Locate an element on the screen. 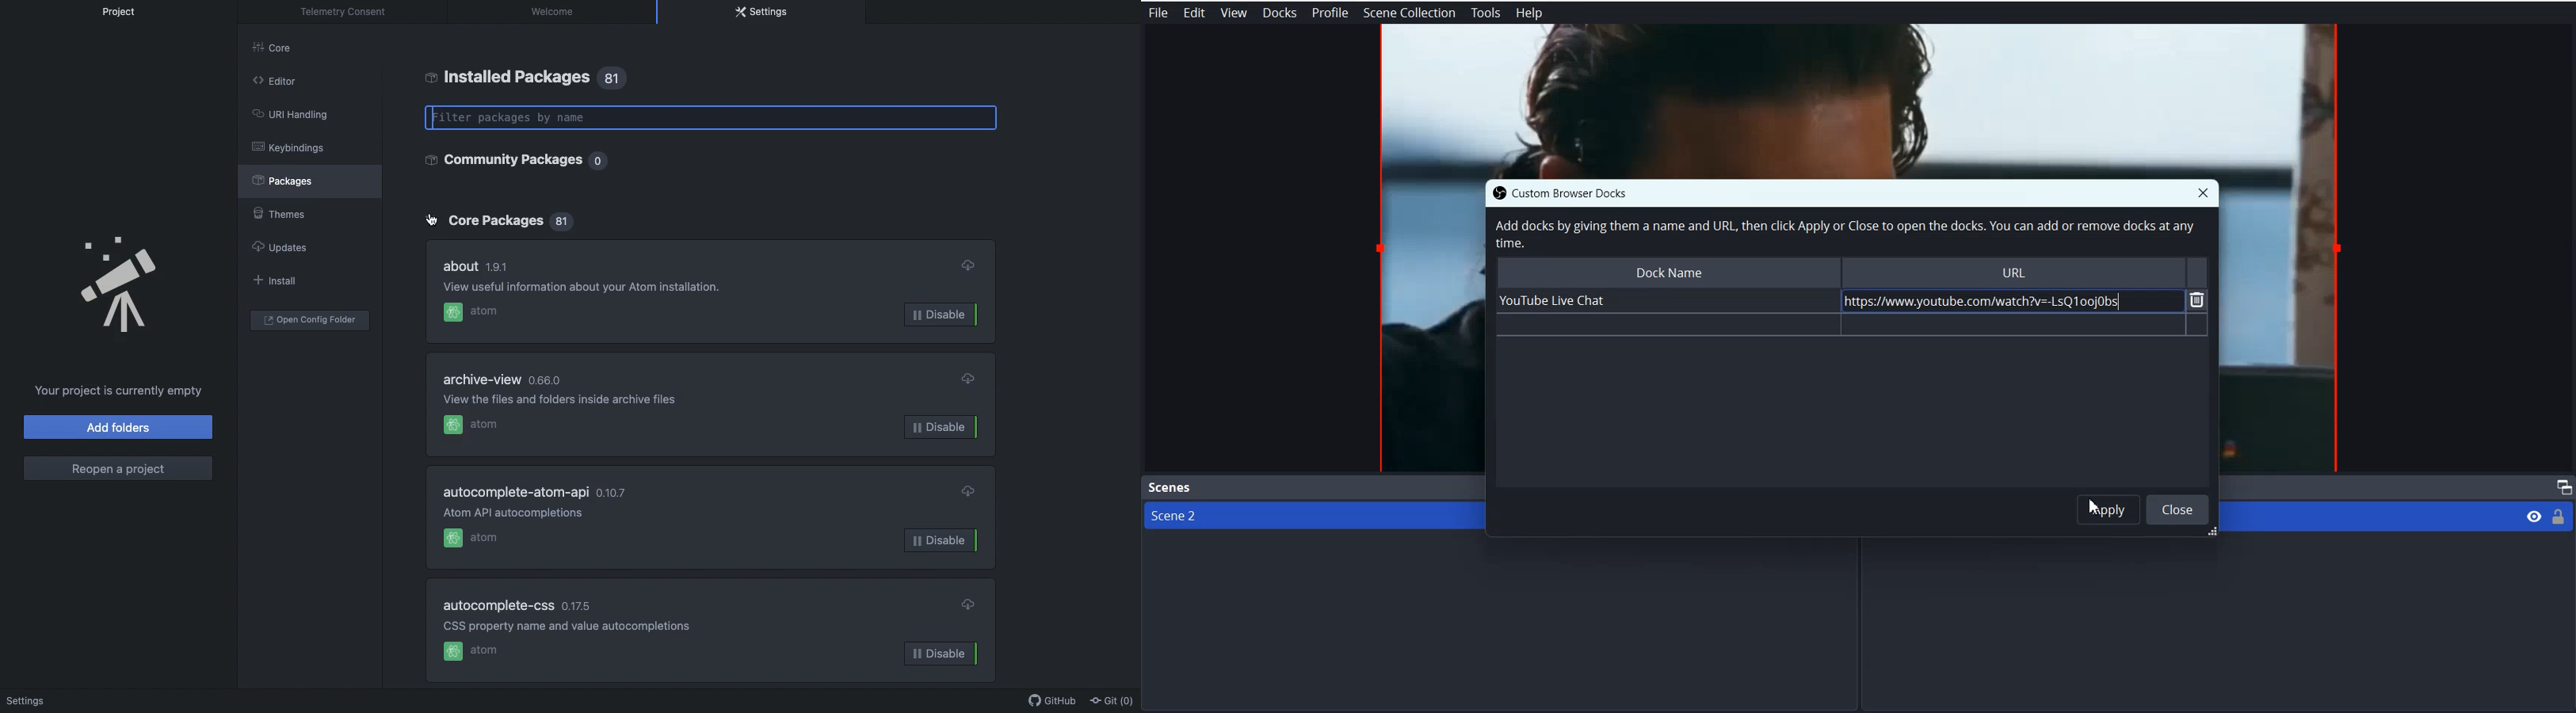  Edit is located at coordinates (1193, 13).